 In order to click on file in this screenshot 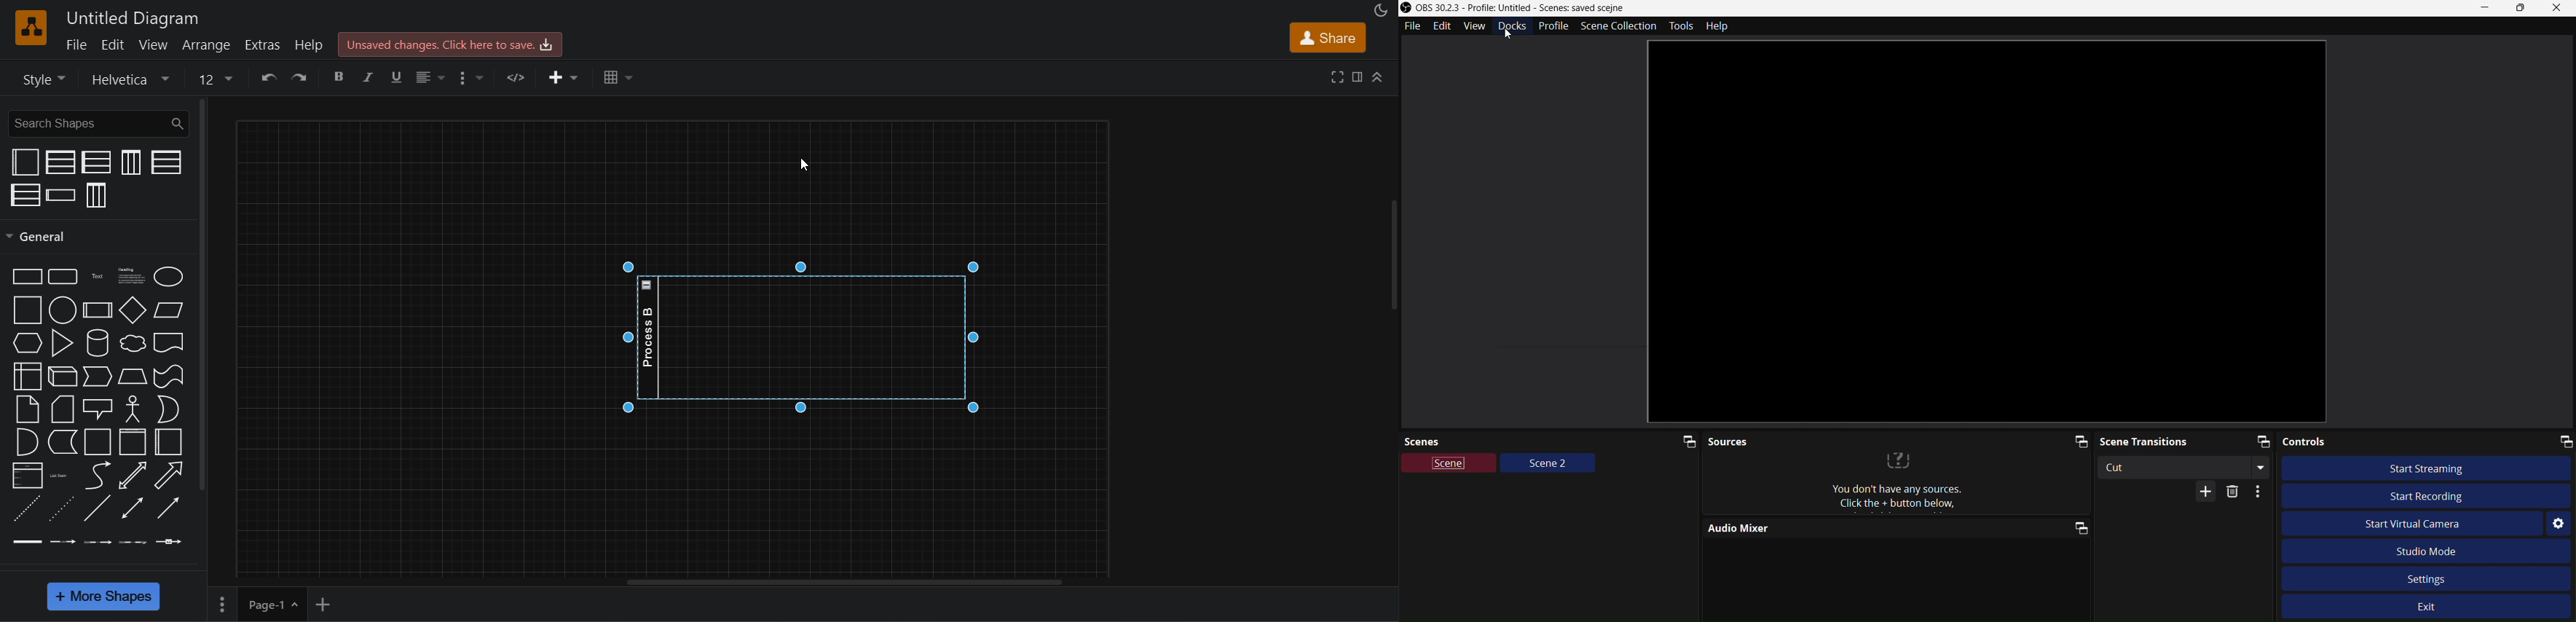, I will do `click(79, 44)`.